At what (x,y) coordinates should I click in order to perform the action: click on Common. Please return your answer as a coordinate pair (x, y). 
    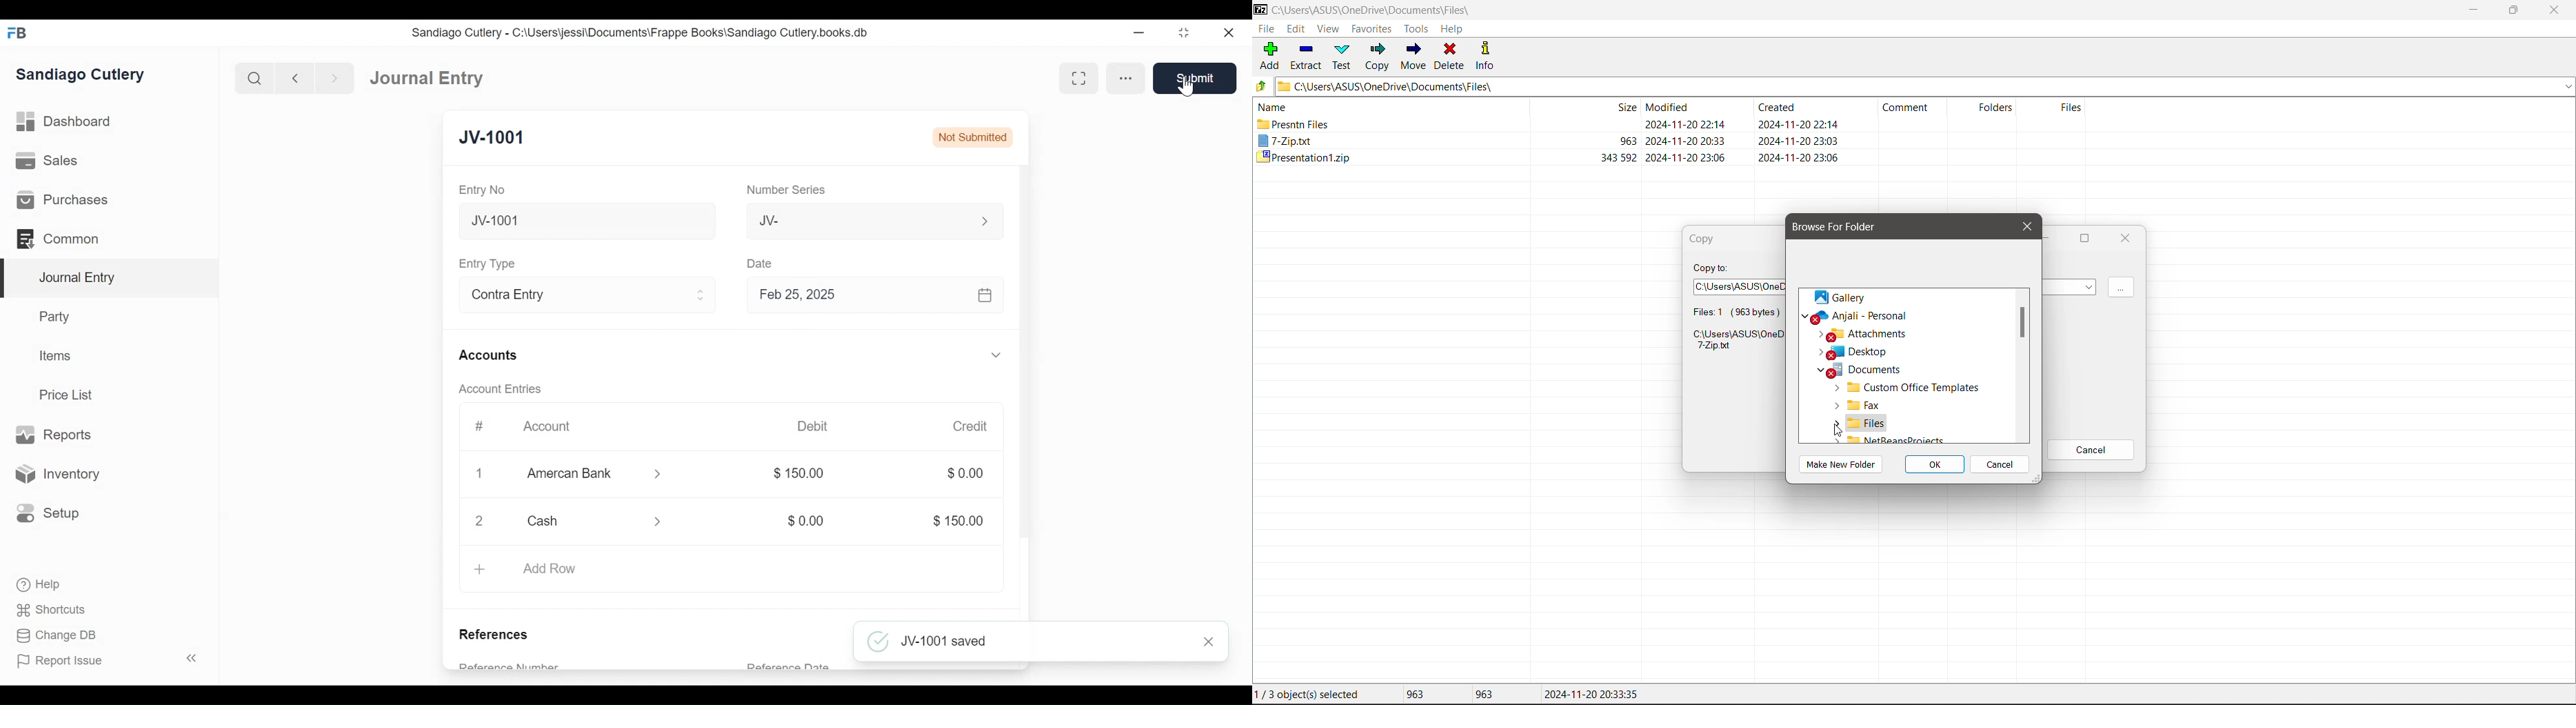
    Looking at the image, I should click on (65, 239).